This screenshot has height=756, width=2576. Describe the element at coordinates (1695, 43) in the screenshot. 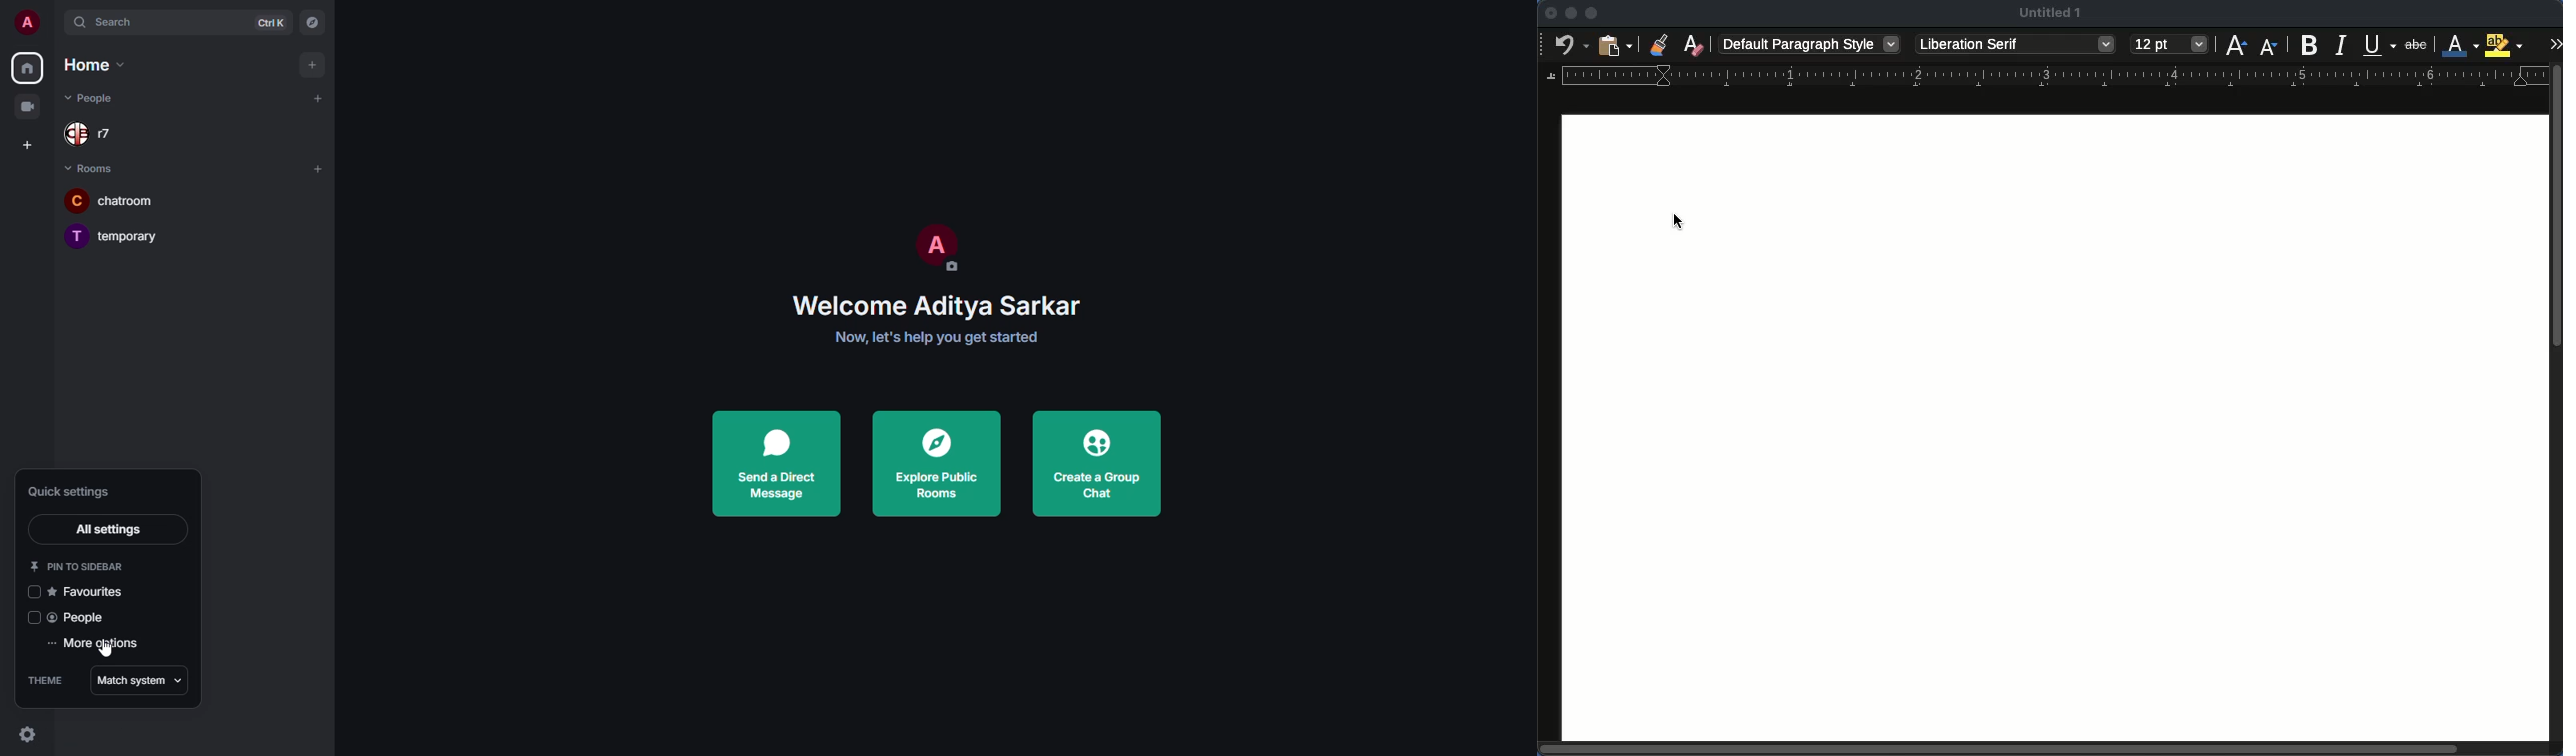

I see `clear formatting` at that location.